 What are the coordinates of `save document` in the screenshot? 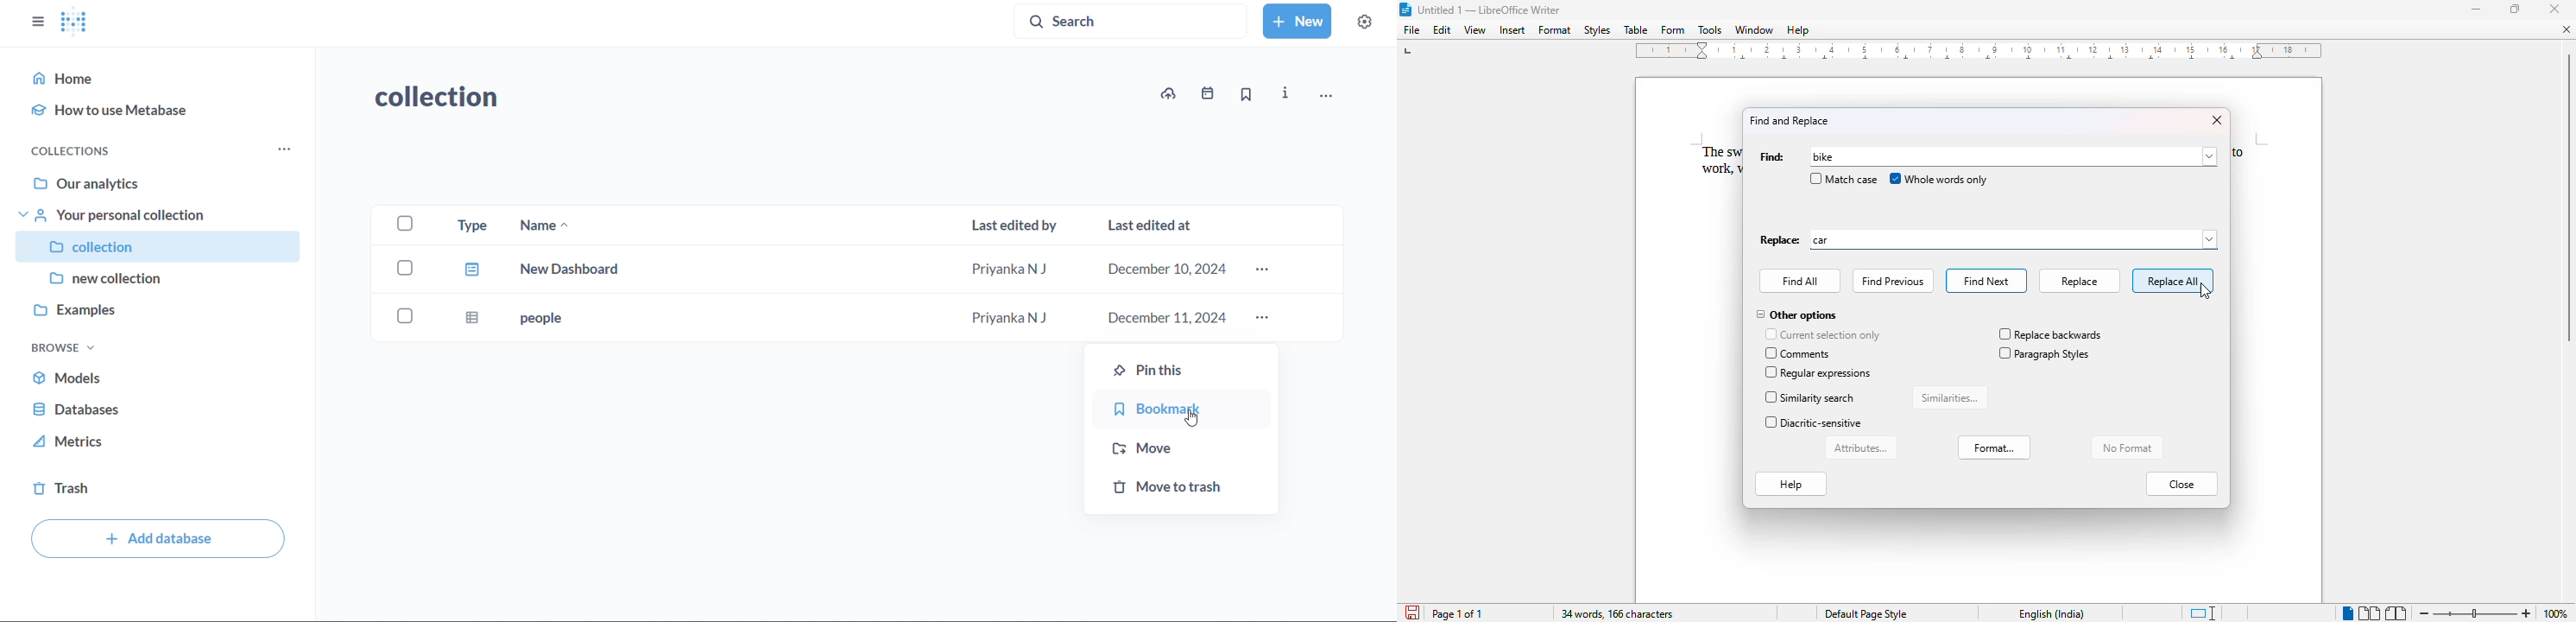 It's located at (1411, 612).